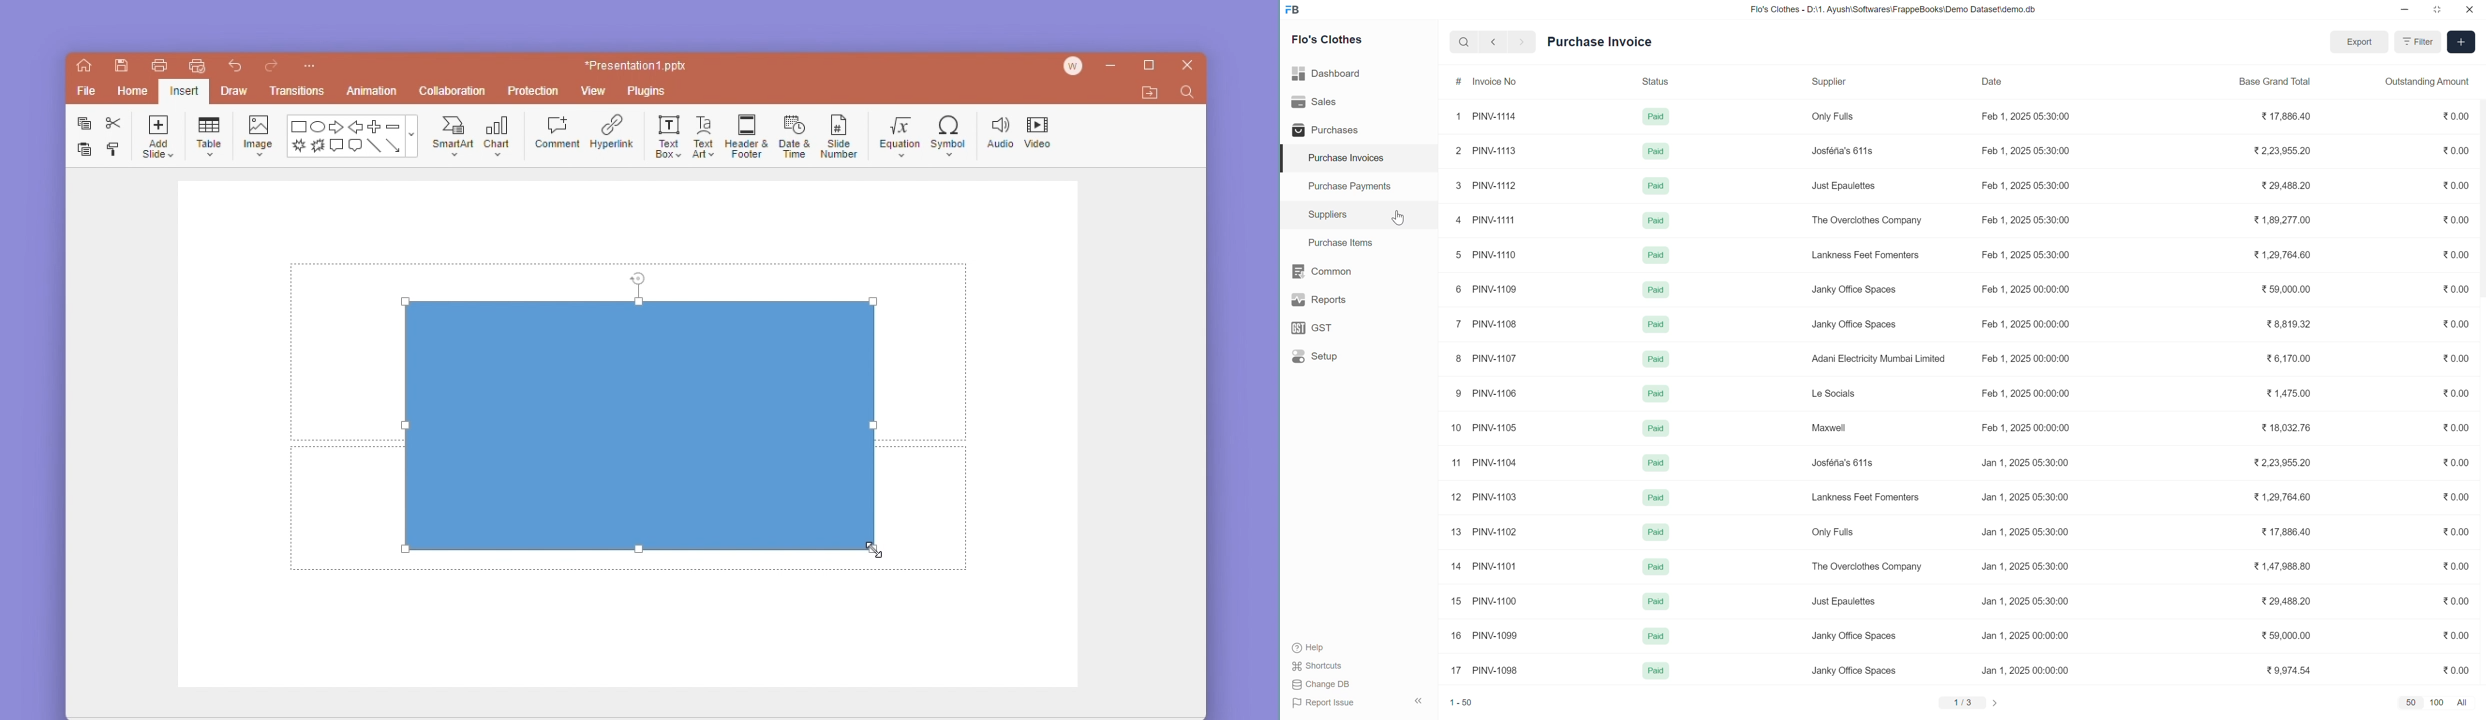 This screenshot has height=728, width=2492. I want to click on 12, so click(1457, 497).